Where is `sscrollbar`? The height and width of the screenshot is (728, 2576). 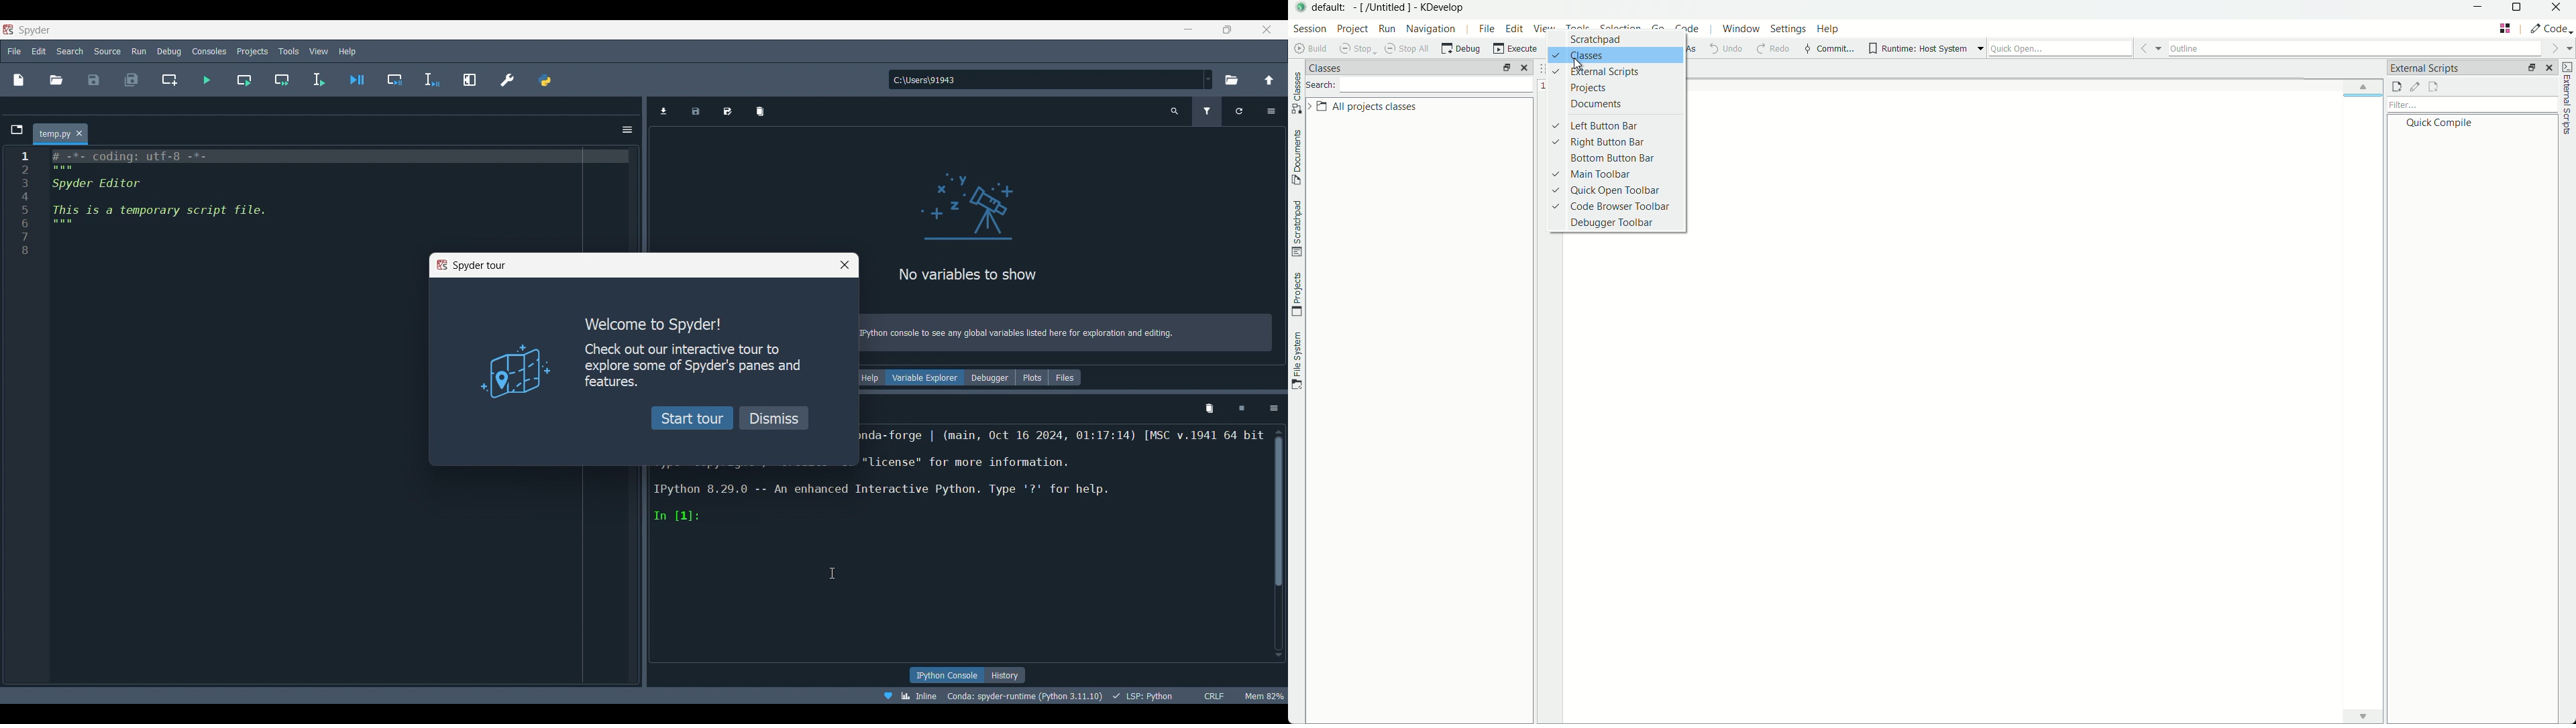 sscrollbar is located at coordinates (1280, 513).